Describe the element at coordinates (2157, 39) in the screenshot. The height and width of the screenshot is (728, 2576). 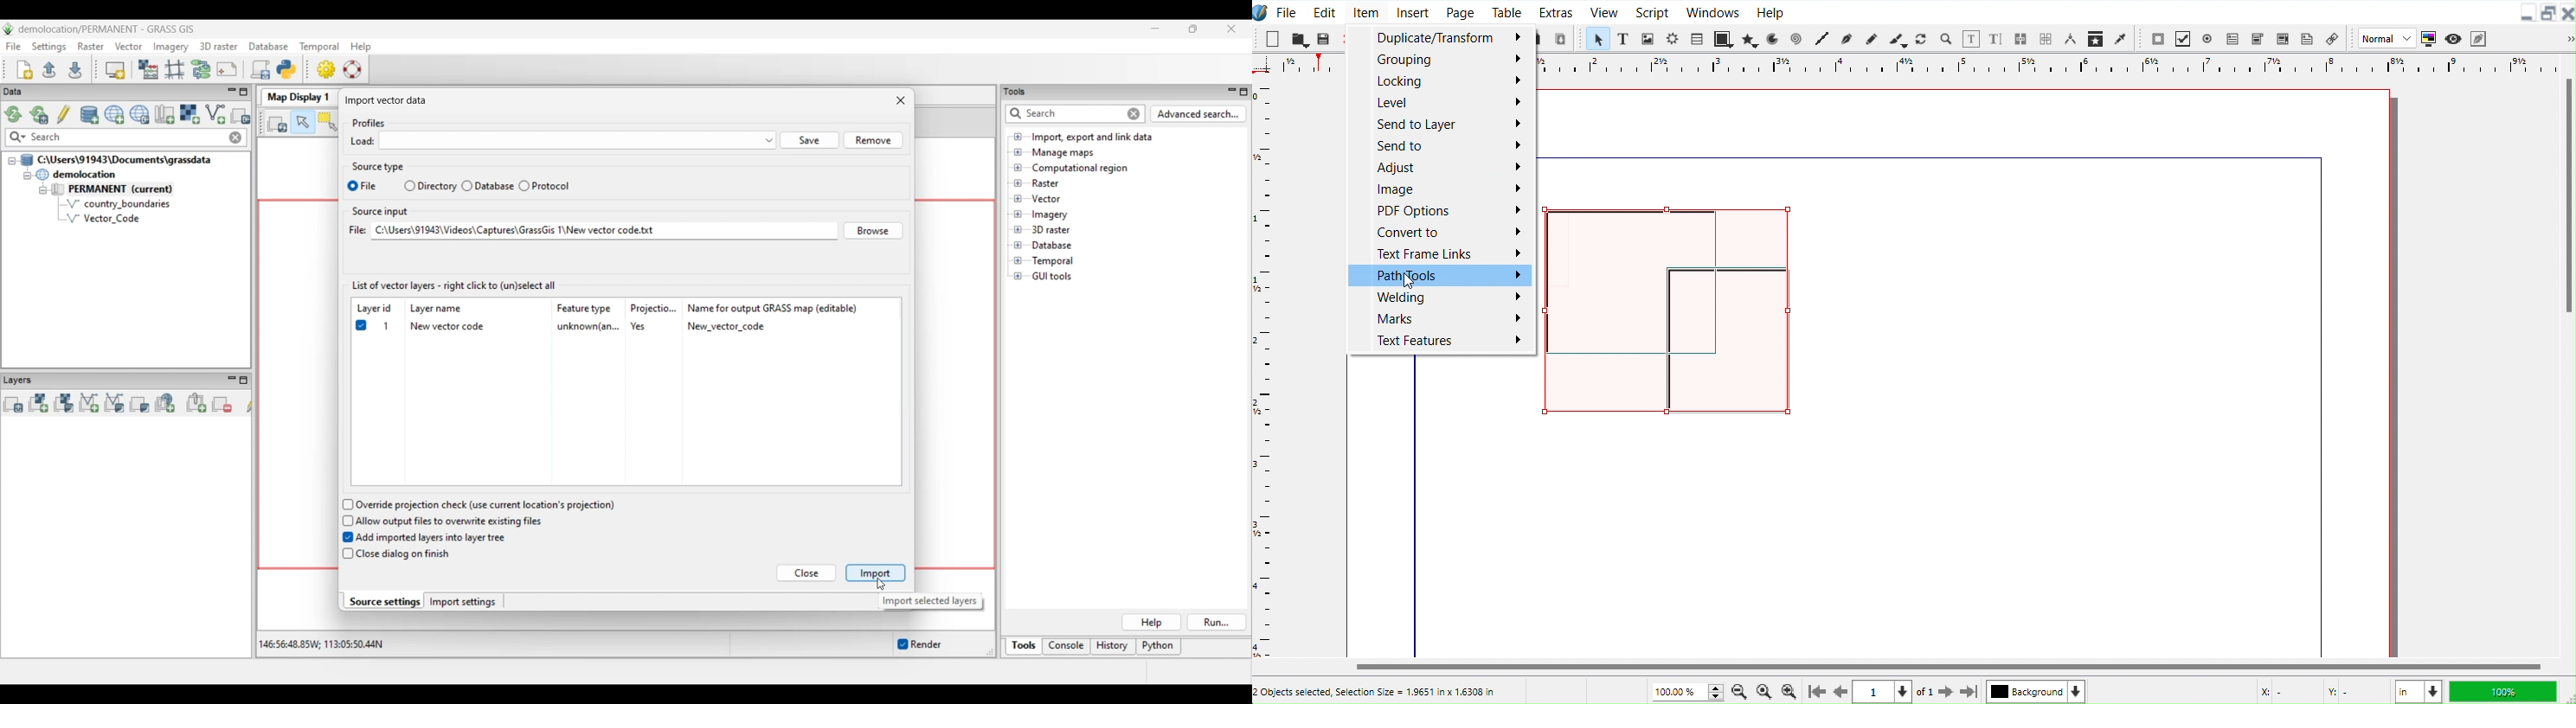
I see `PDF Push Button` at that location.